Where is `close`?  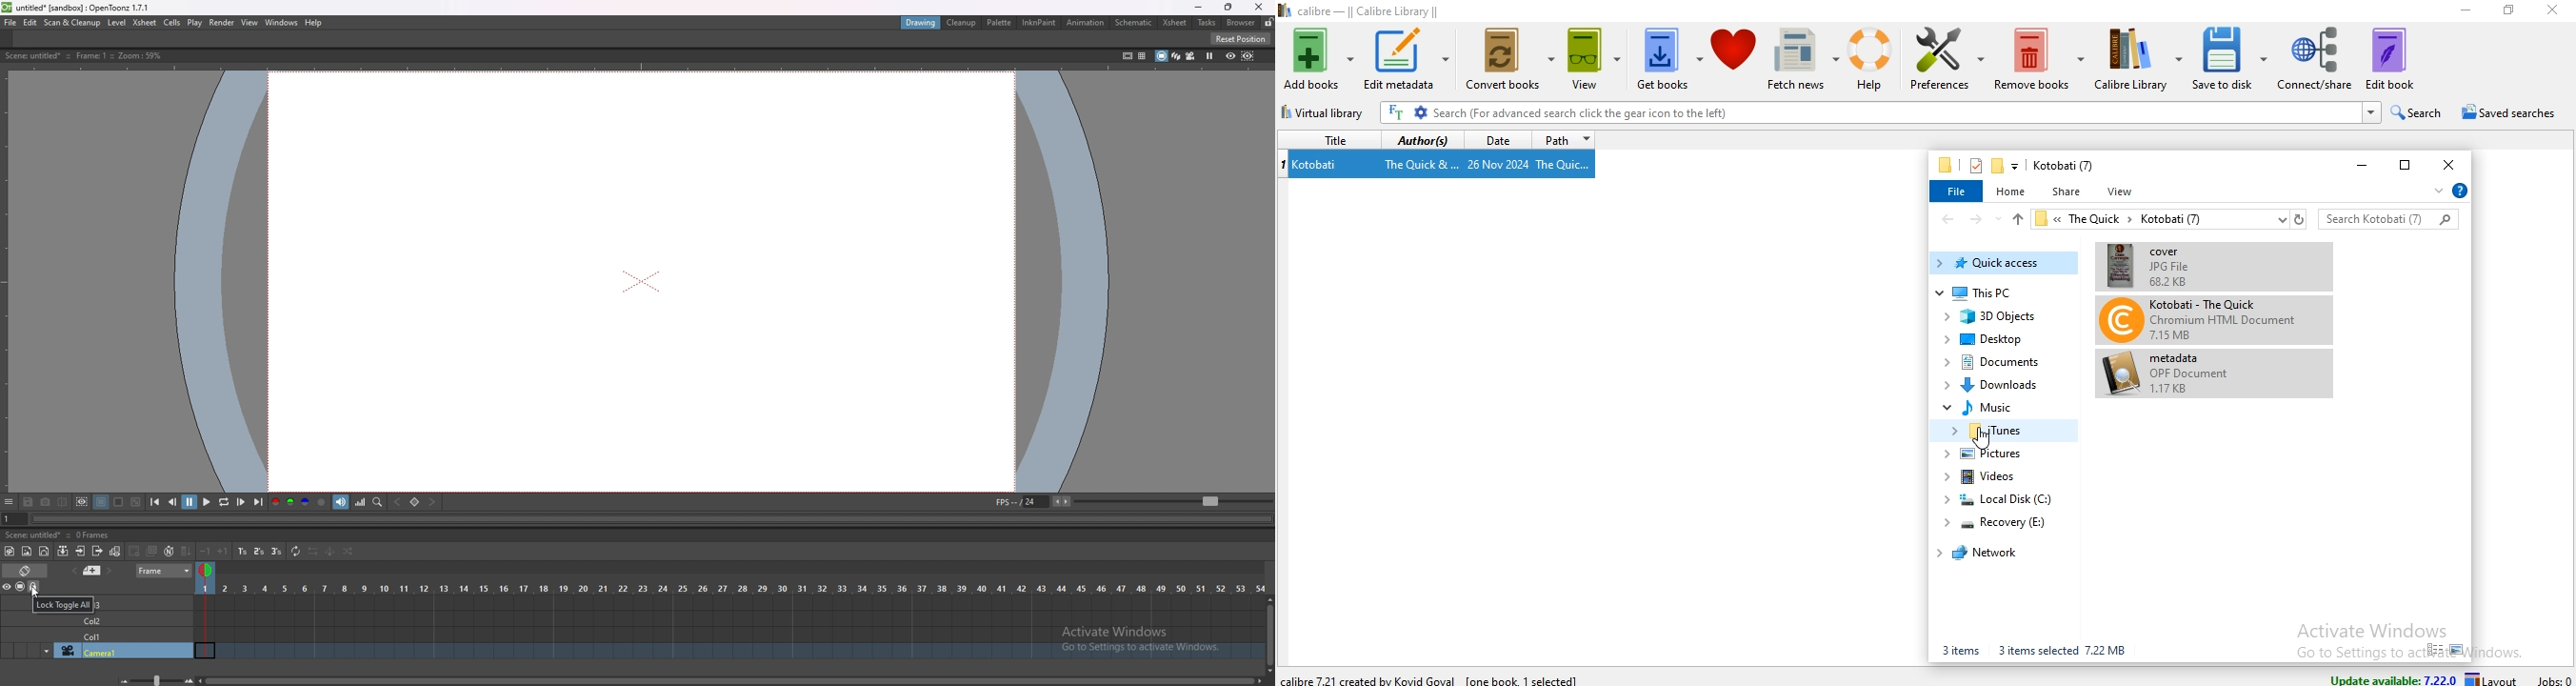
close is located at coordinates (2451, 162).